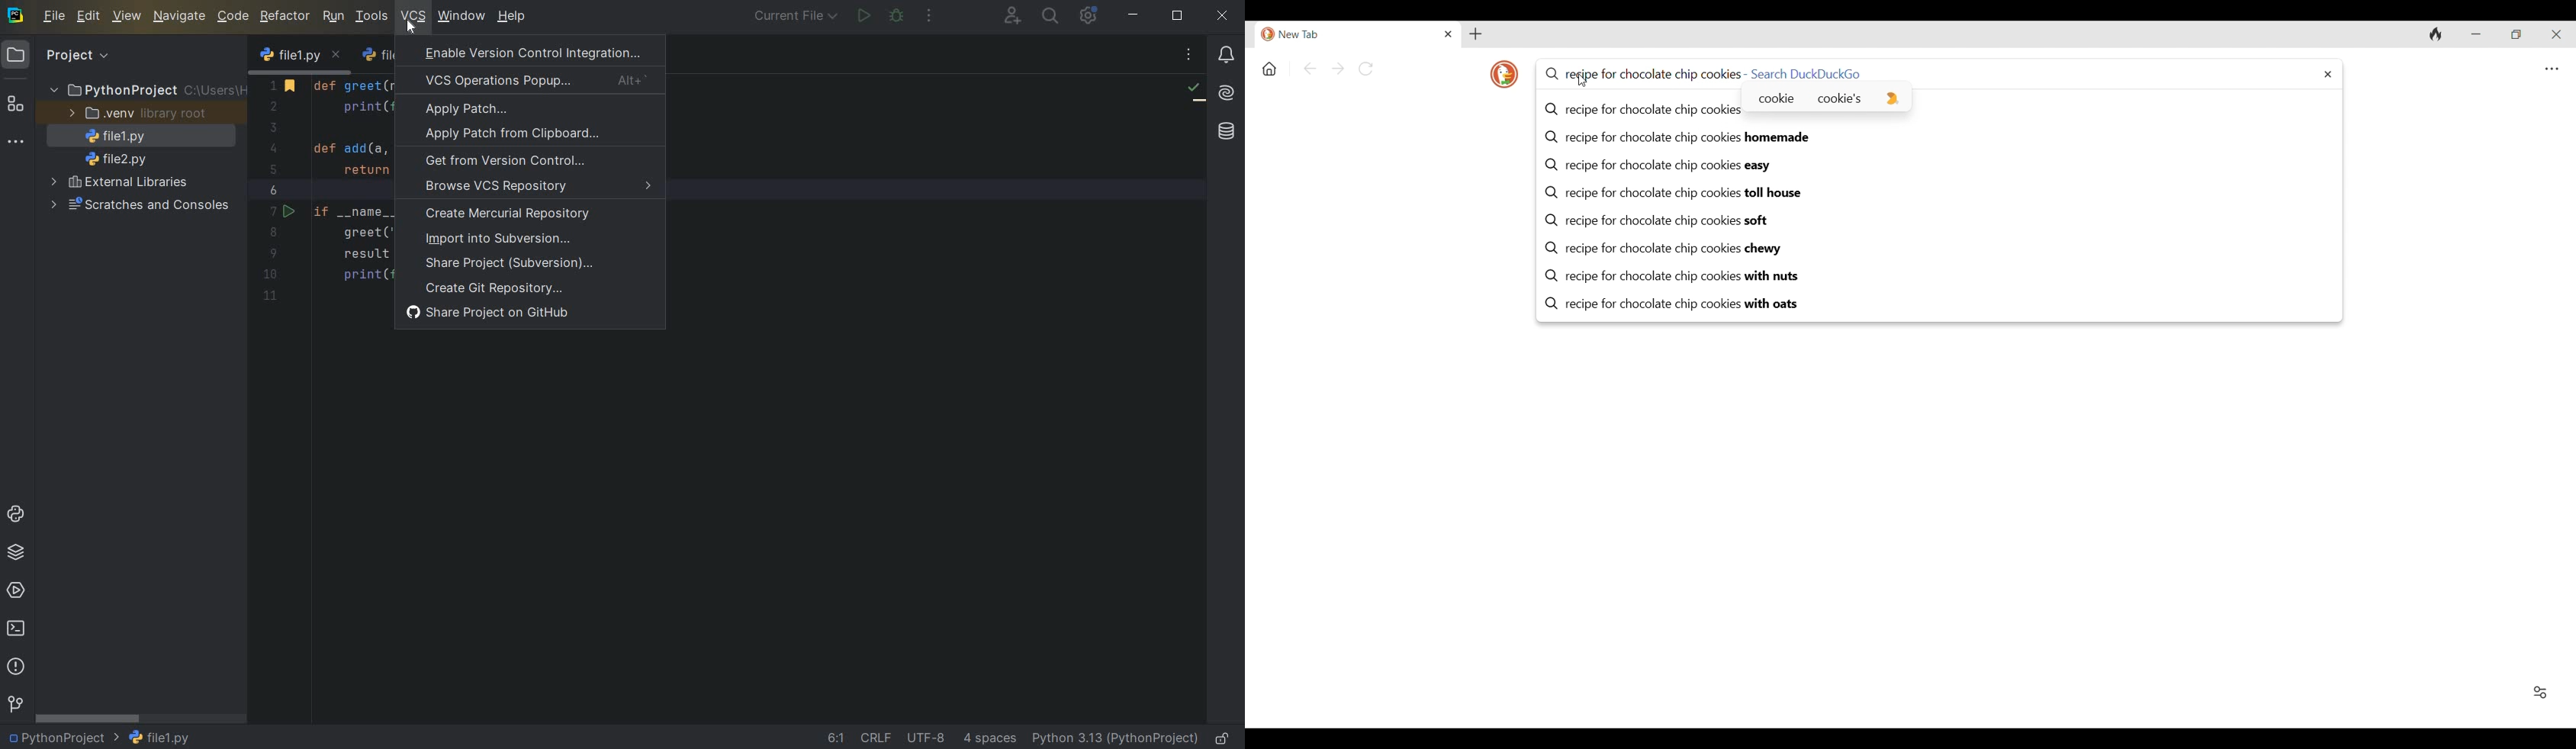  What do you see at coordinates (1348, 35) in the screenshot?
I see `New tab` at bounding box center [1348, 35].